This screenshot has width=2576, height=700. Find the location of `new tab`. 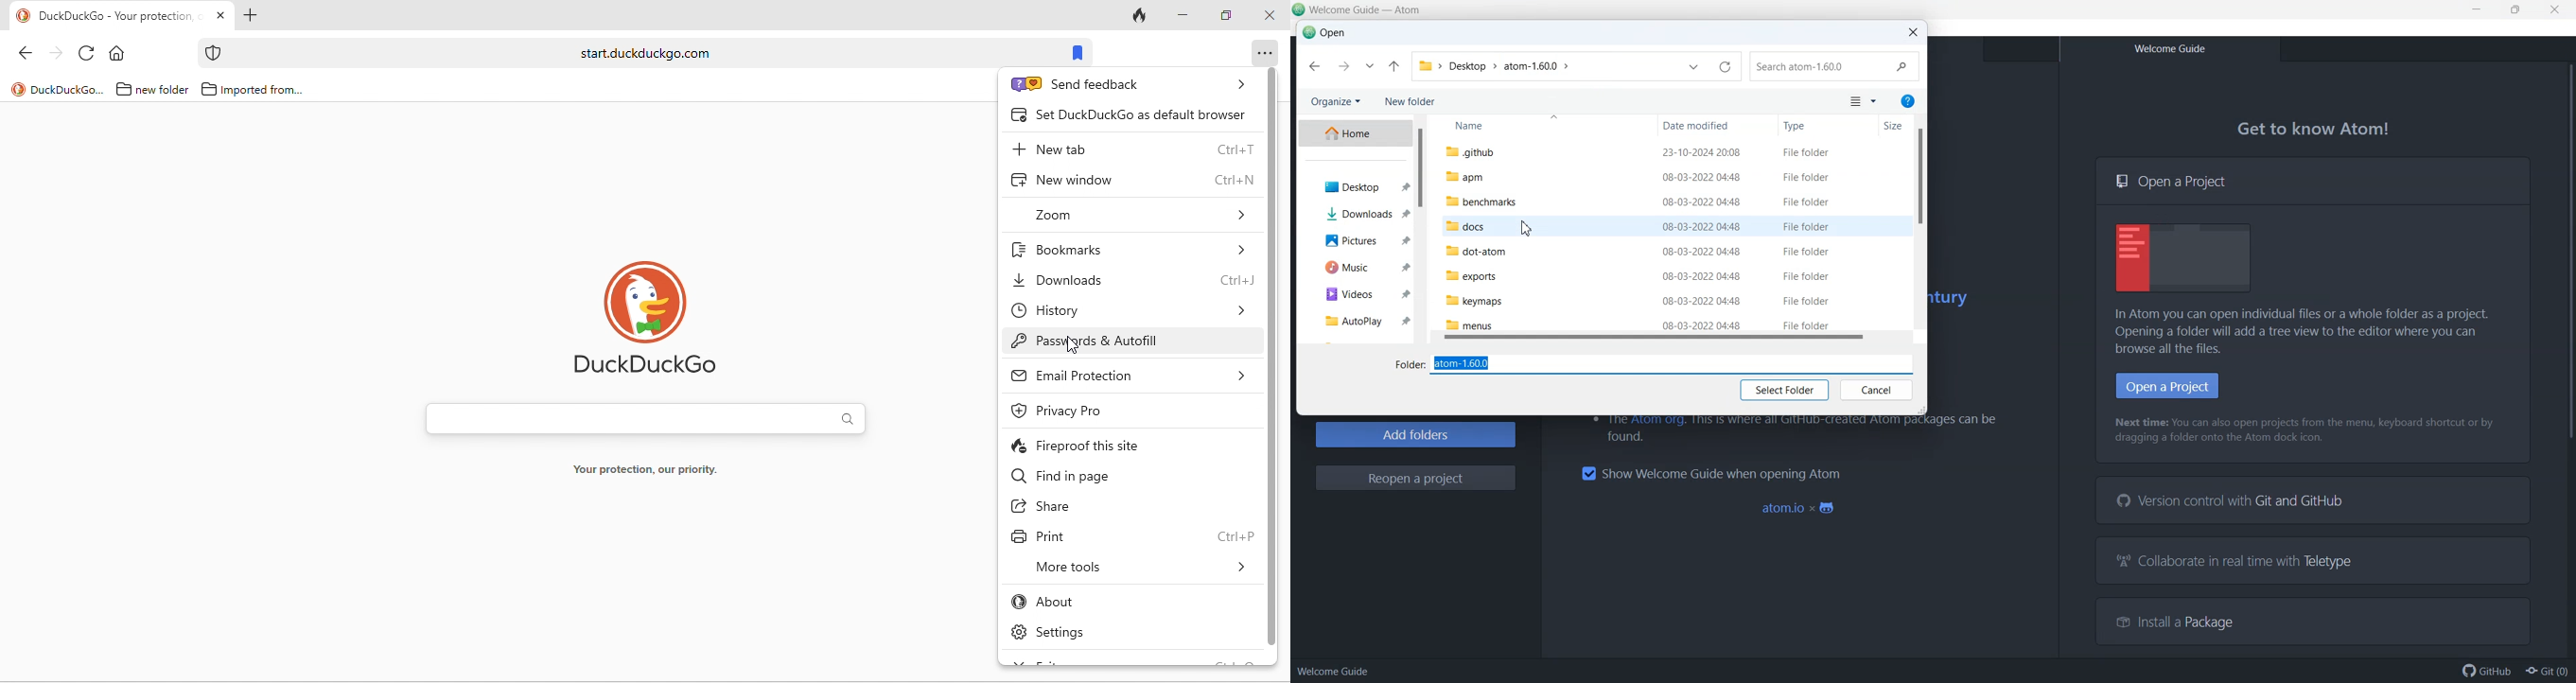

new tab is located at coordinates (1105, 149).